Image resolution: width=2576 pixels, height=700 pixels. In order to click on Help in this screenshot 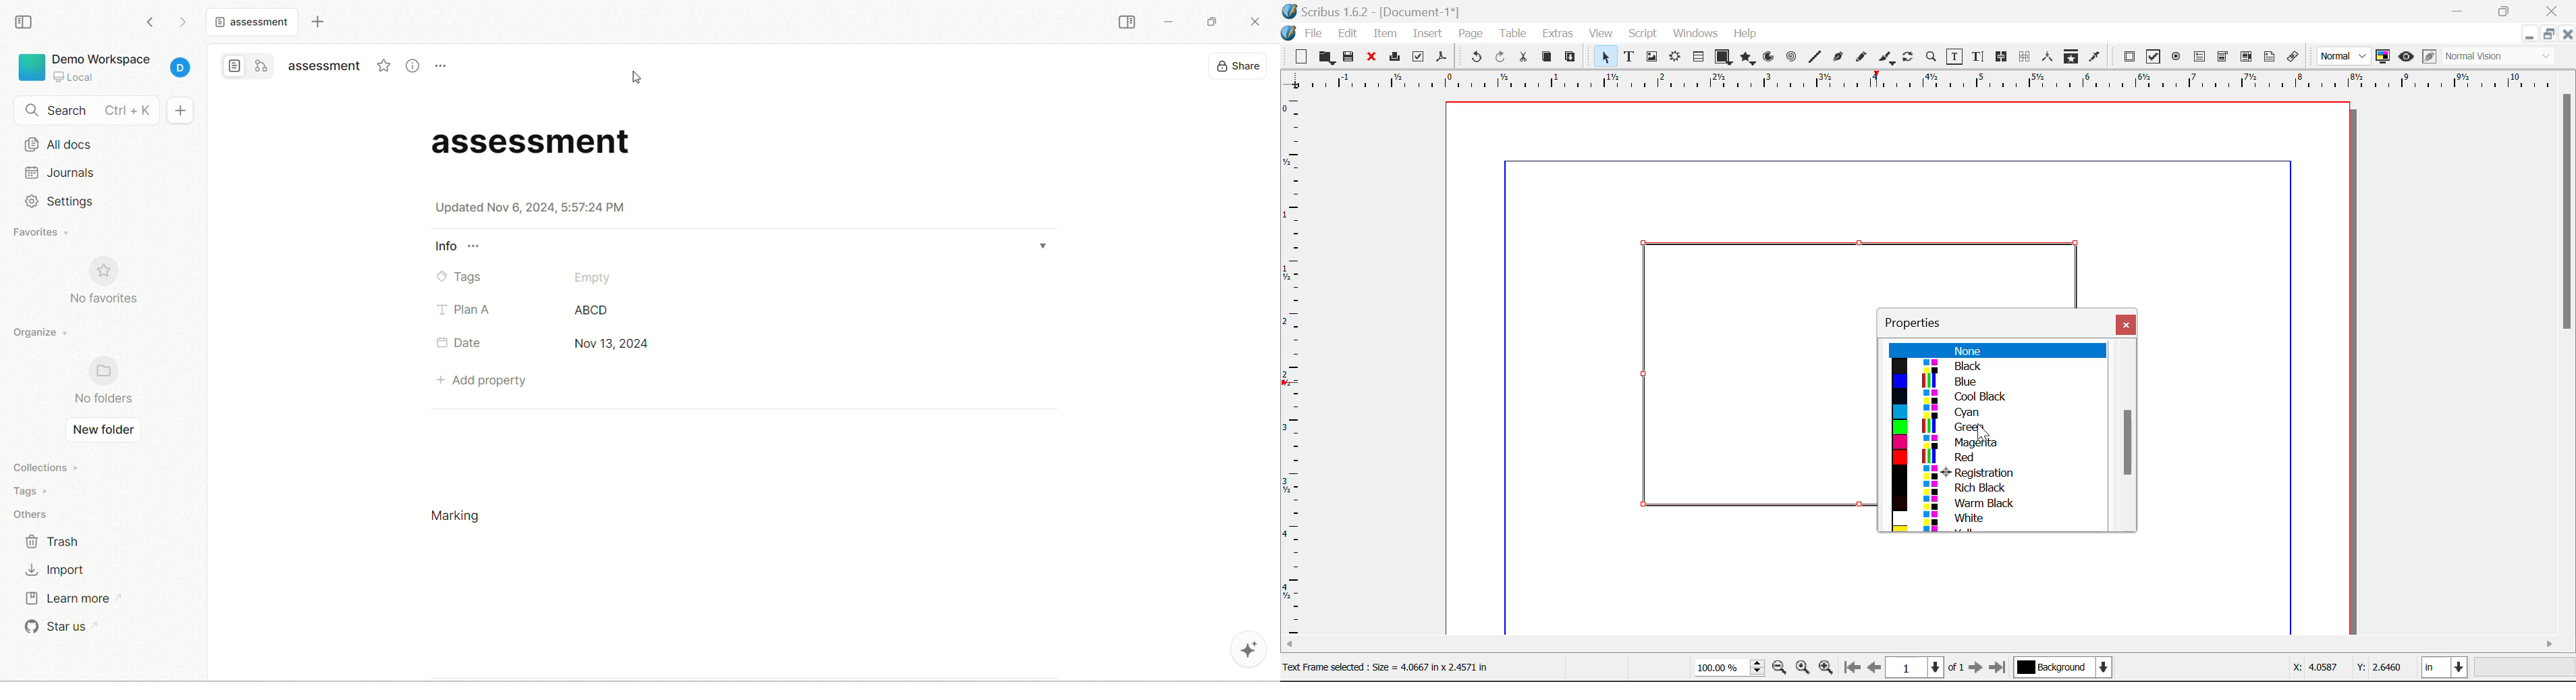, I will do `click(1746, 34)`.